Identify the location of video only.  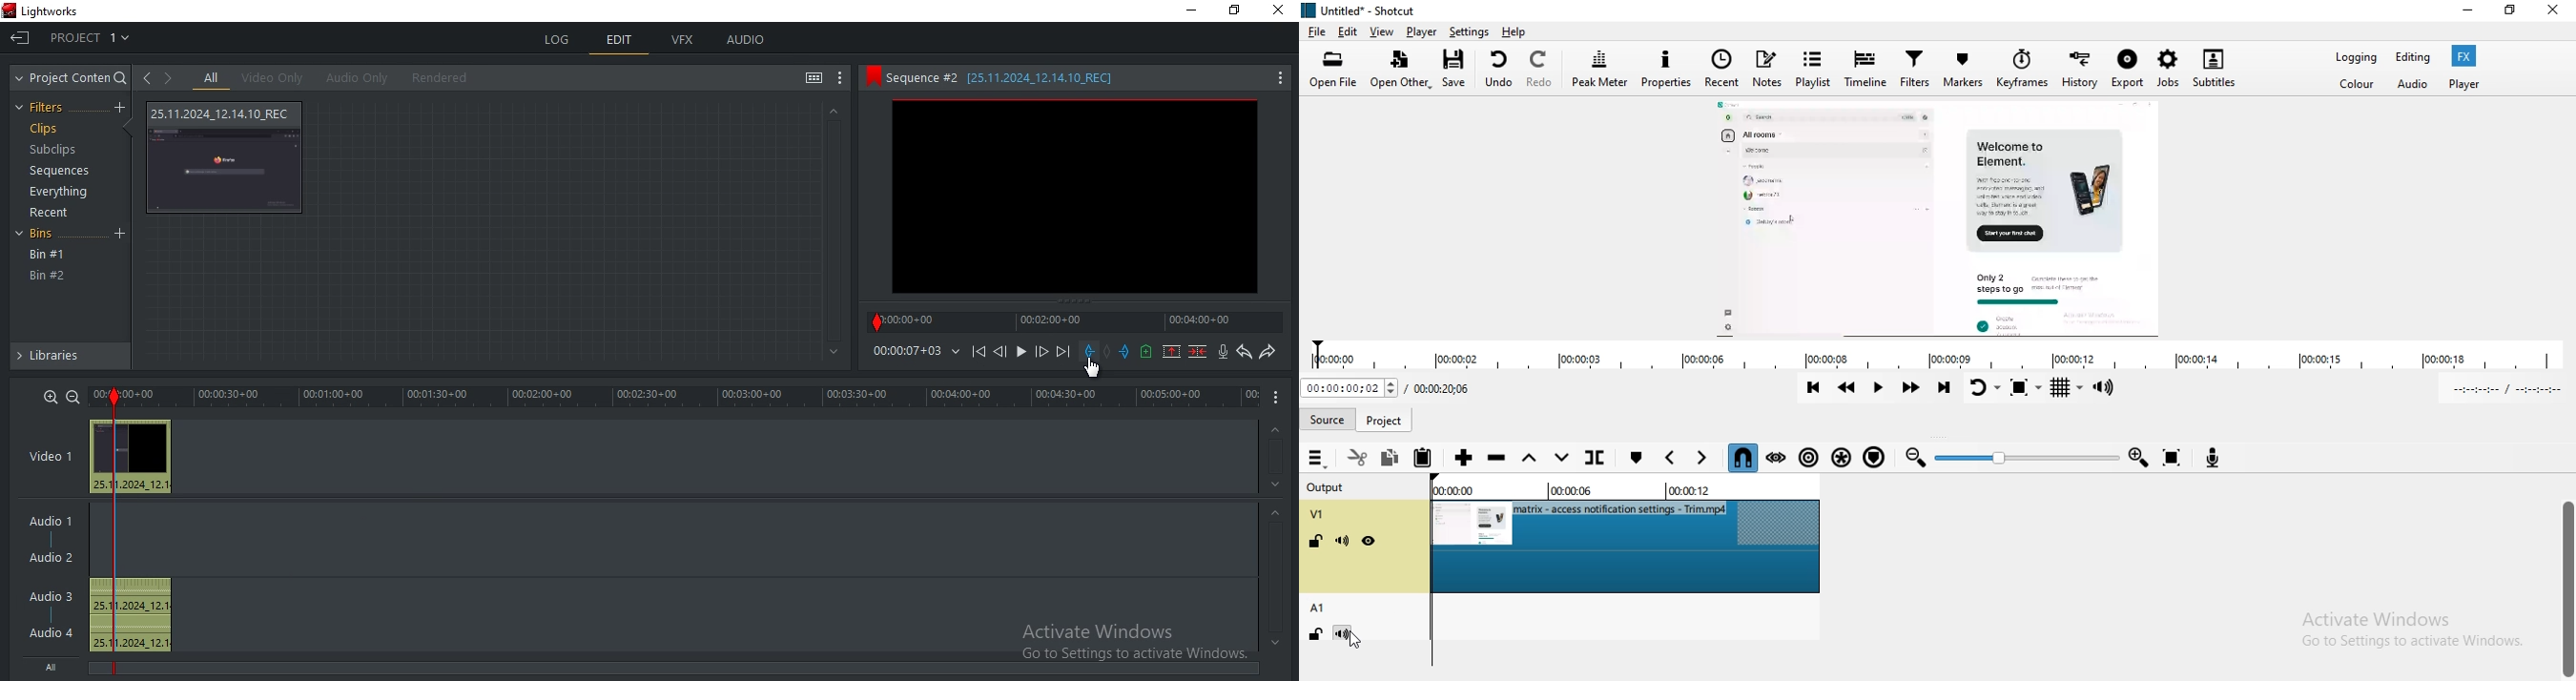
(272, 78).